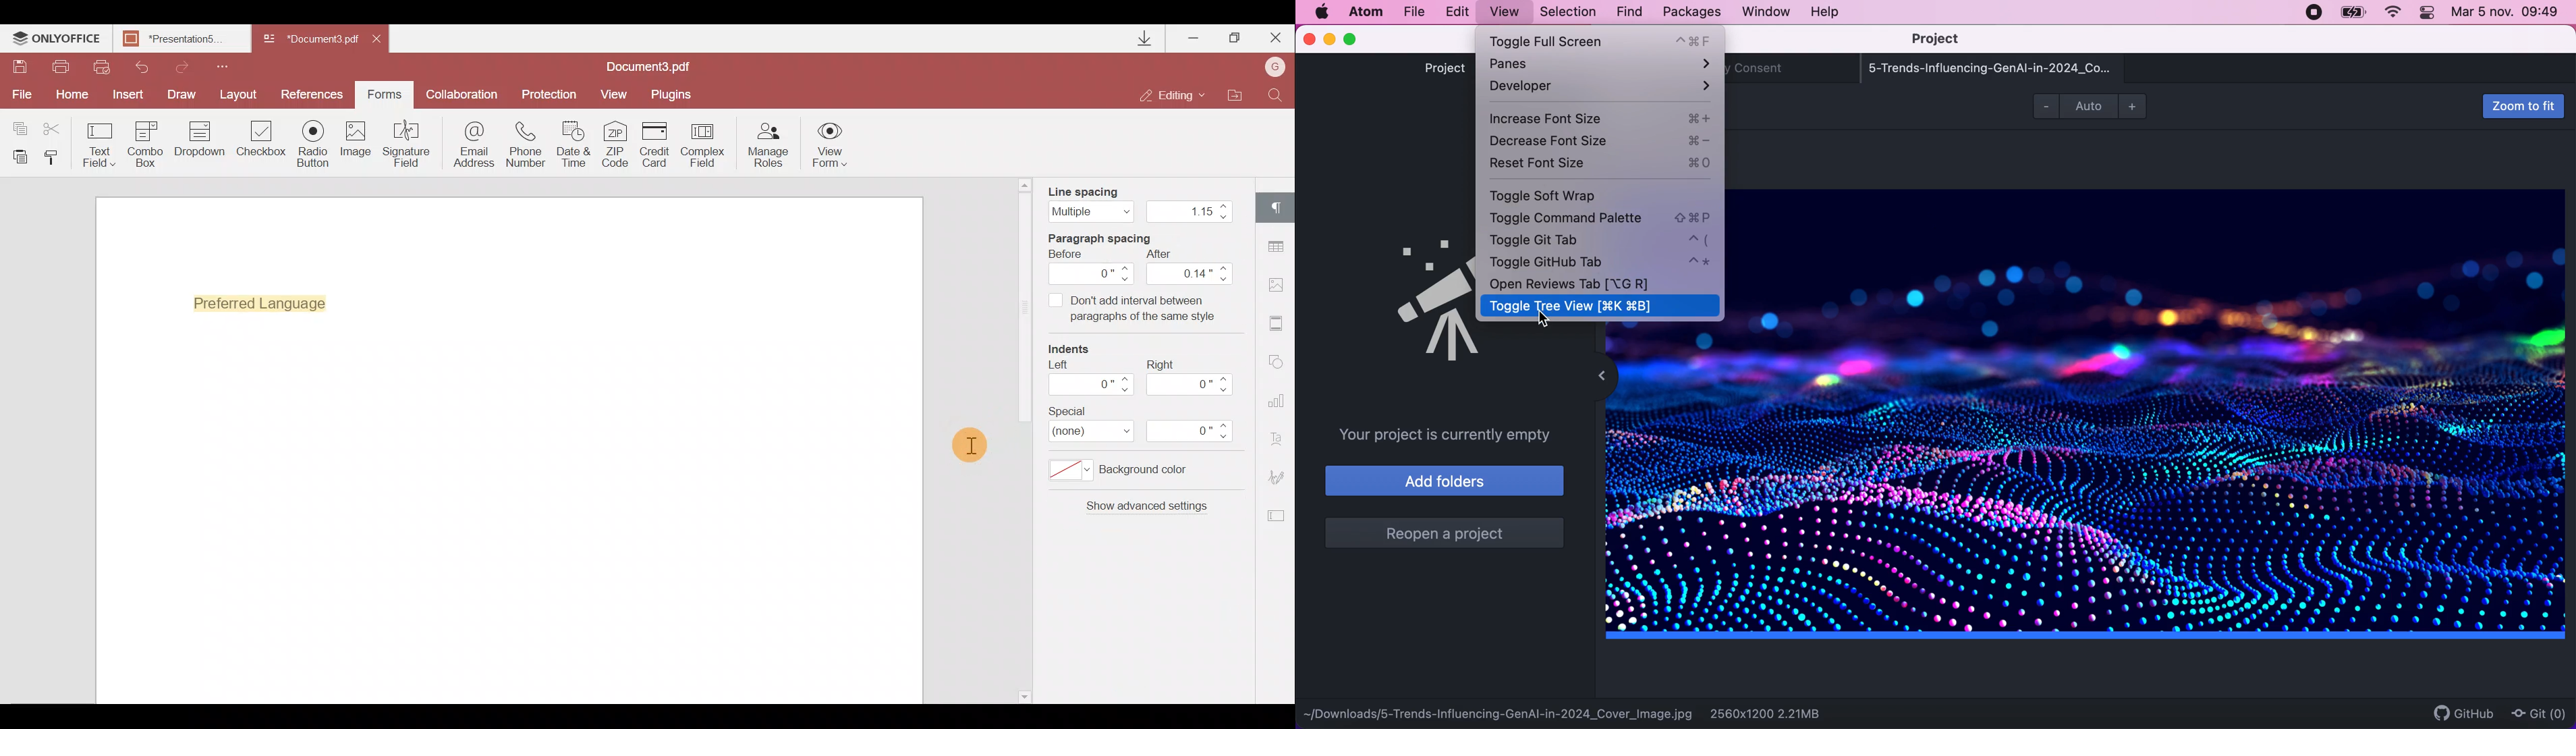 Image resolution: width=2576 pixels, height=756 pixels. What do you see at coordinates (1129, 308) in the screenshot?
I see `Don't add interval between
paragraphs of the same style` at bounding box center [1129, 308].